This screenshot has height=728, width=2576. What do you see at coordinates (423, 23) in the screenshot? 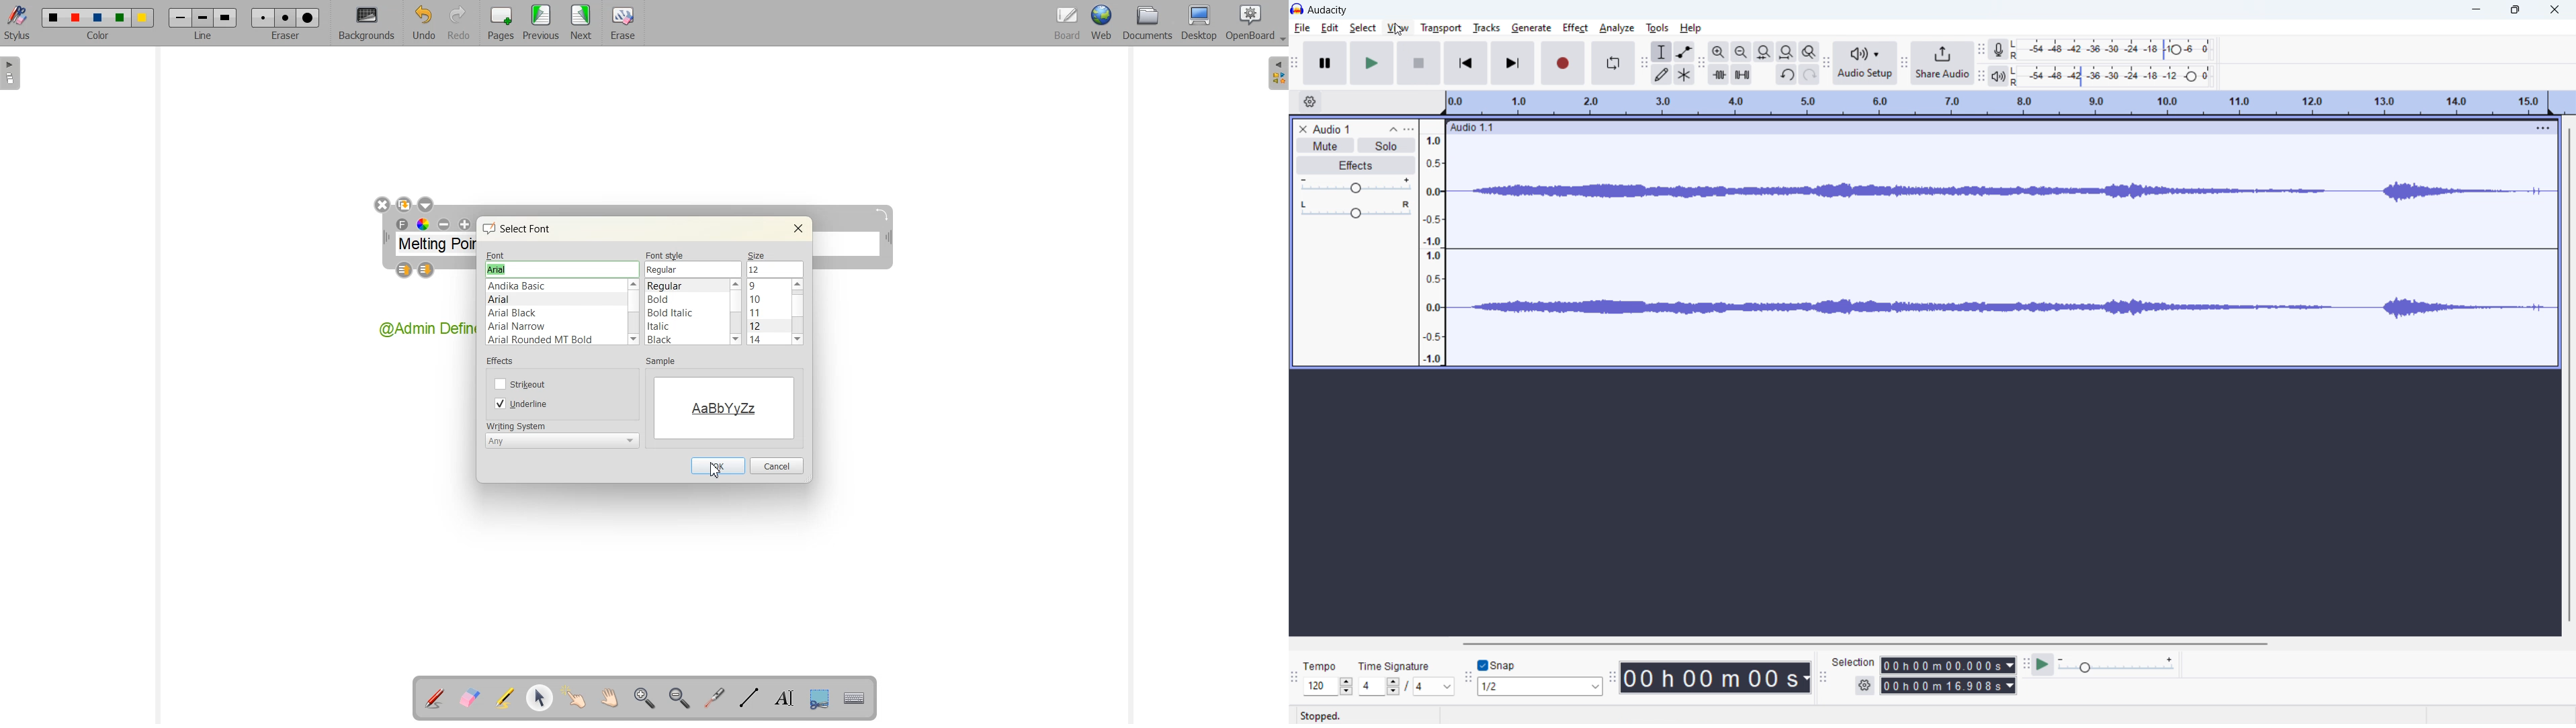
I see `Undo` at bounding box center [423, 23].